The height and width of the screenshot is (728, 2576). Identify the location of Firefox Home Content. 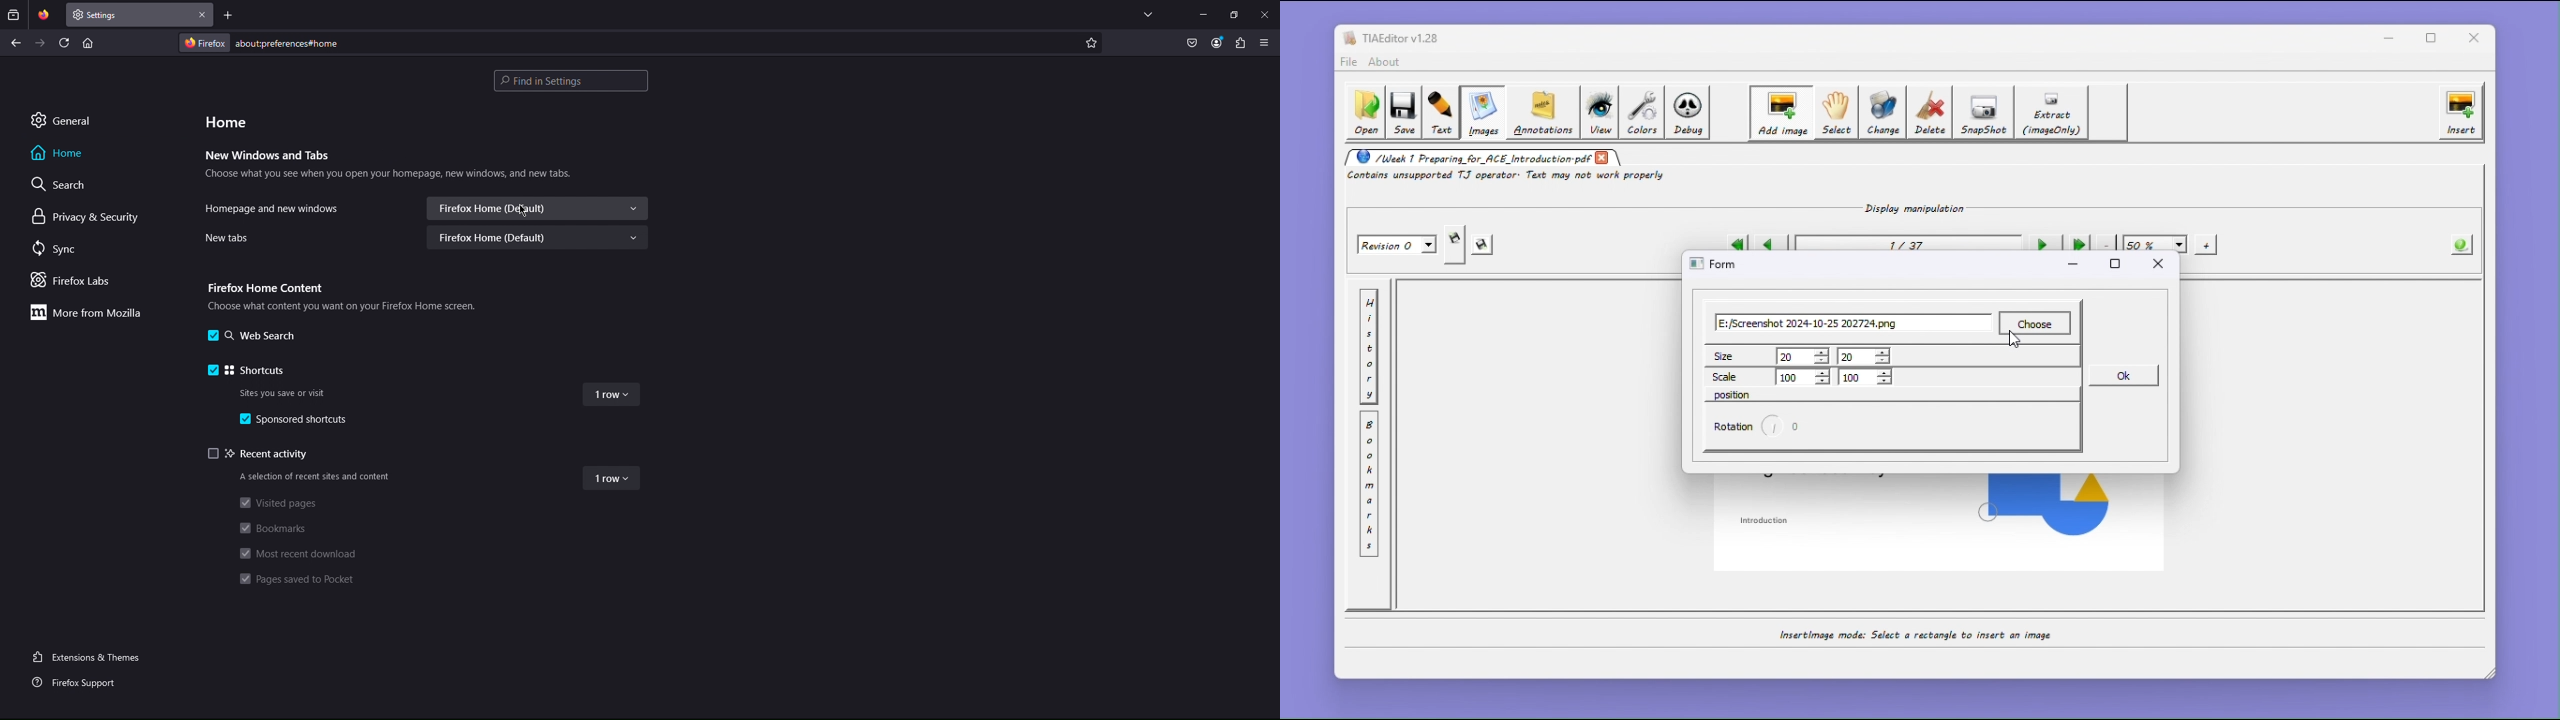
(264, 289).